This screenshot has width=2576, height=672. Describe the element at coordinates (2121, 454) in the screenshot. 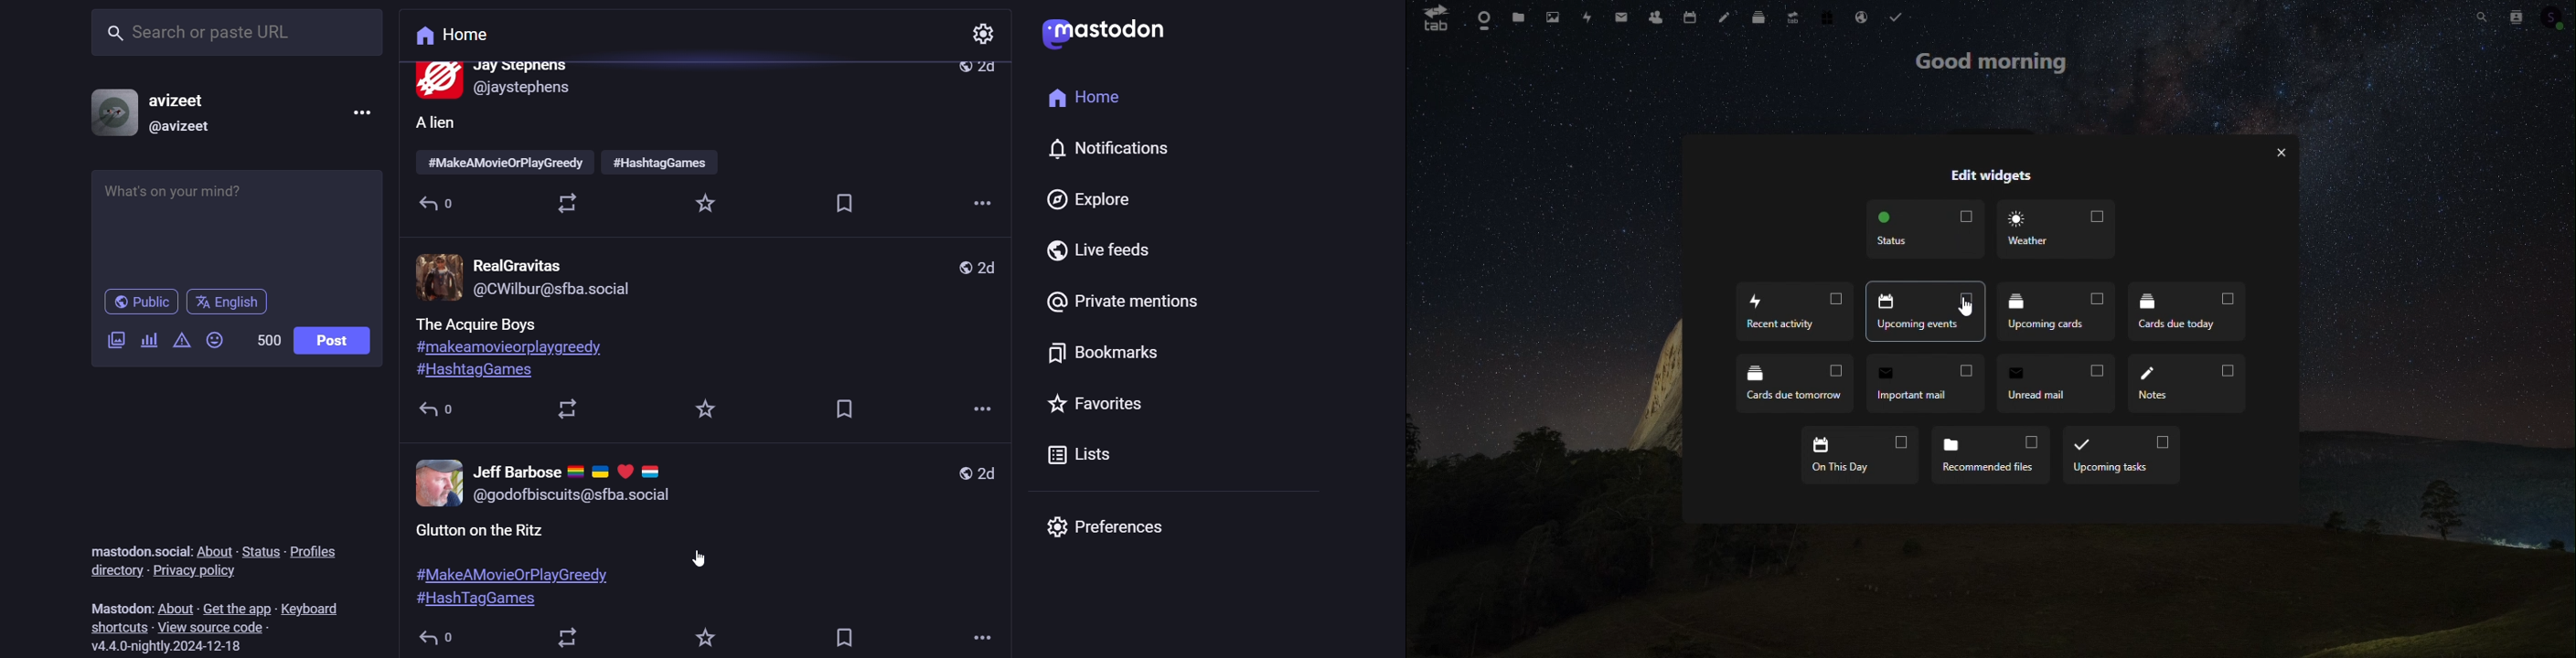

I see `upcoming tasks` at that location.